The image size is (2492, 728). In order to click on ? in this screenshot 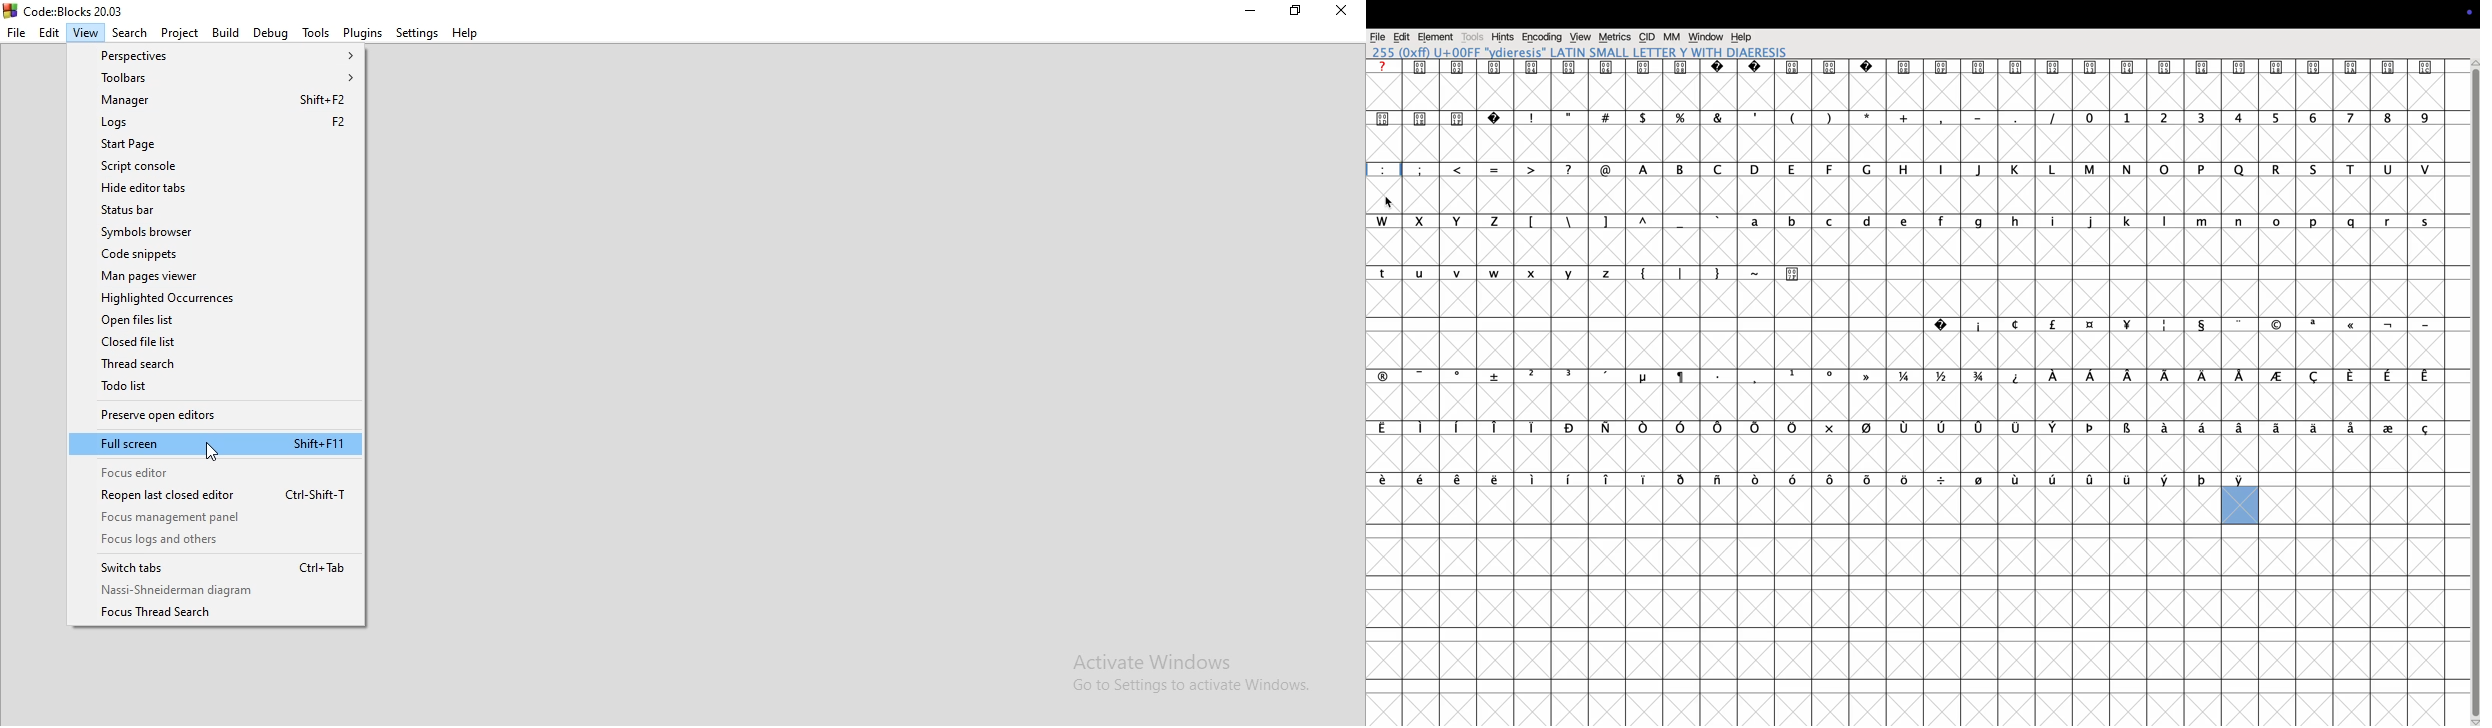, I will do `click(1570, 187)`.